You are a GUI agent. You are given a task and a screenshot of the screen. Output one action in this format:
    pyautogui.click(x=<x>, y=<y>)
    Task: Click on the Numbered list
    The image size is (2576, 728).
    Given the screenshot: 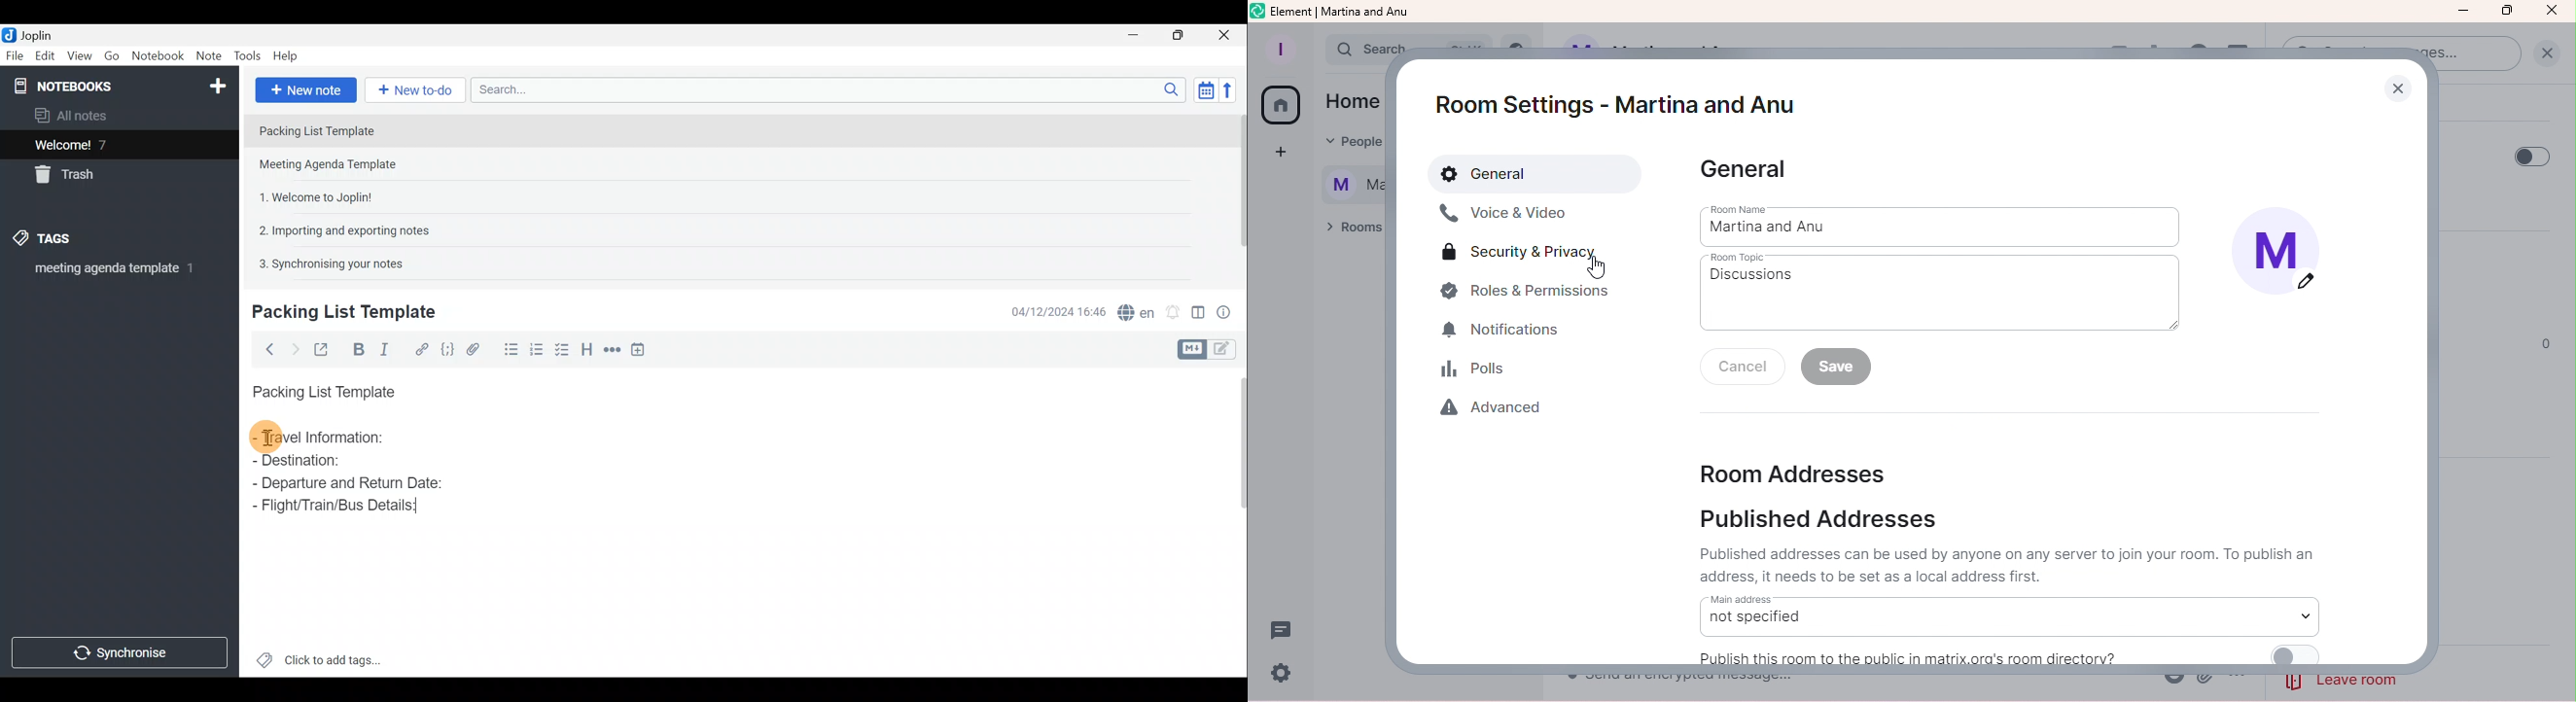 What is the action you would take?
    pyautogui.click(x=540, y=353)
    